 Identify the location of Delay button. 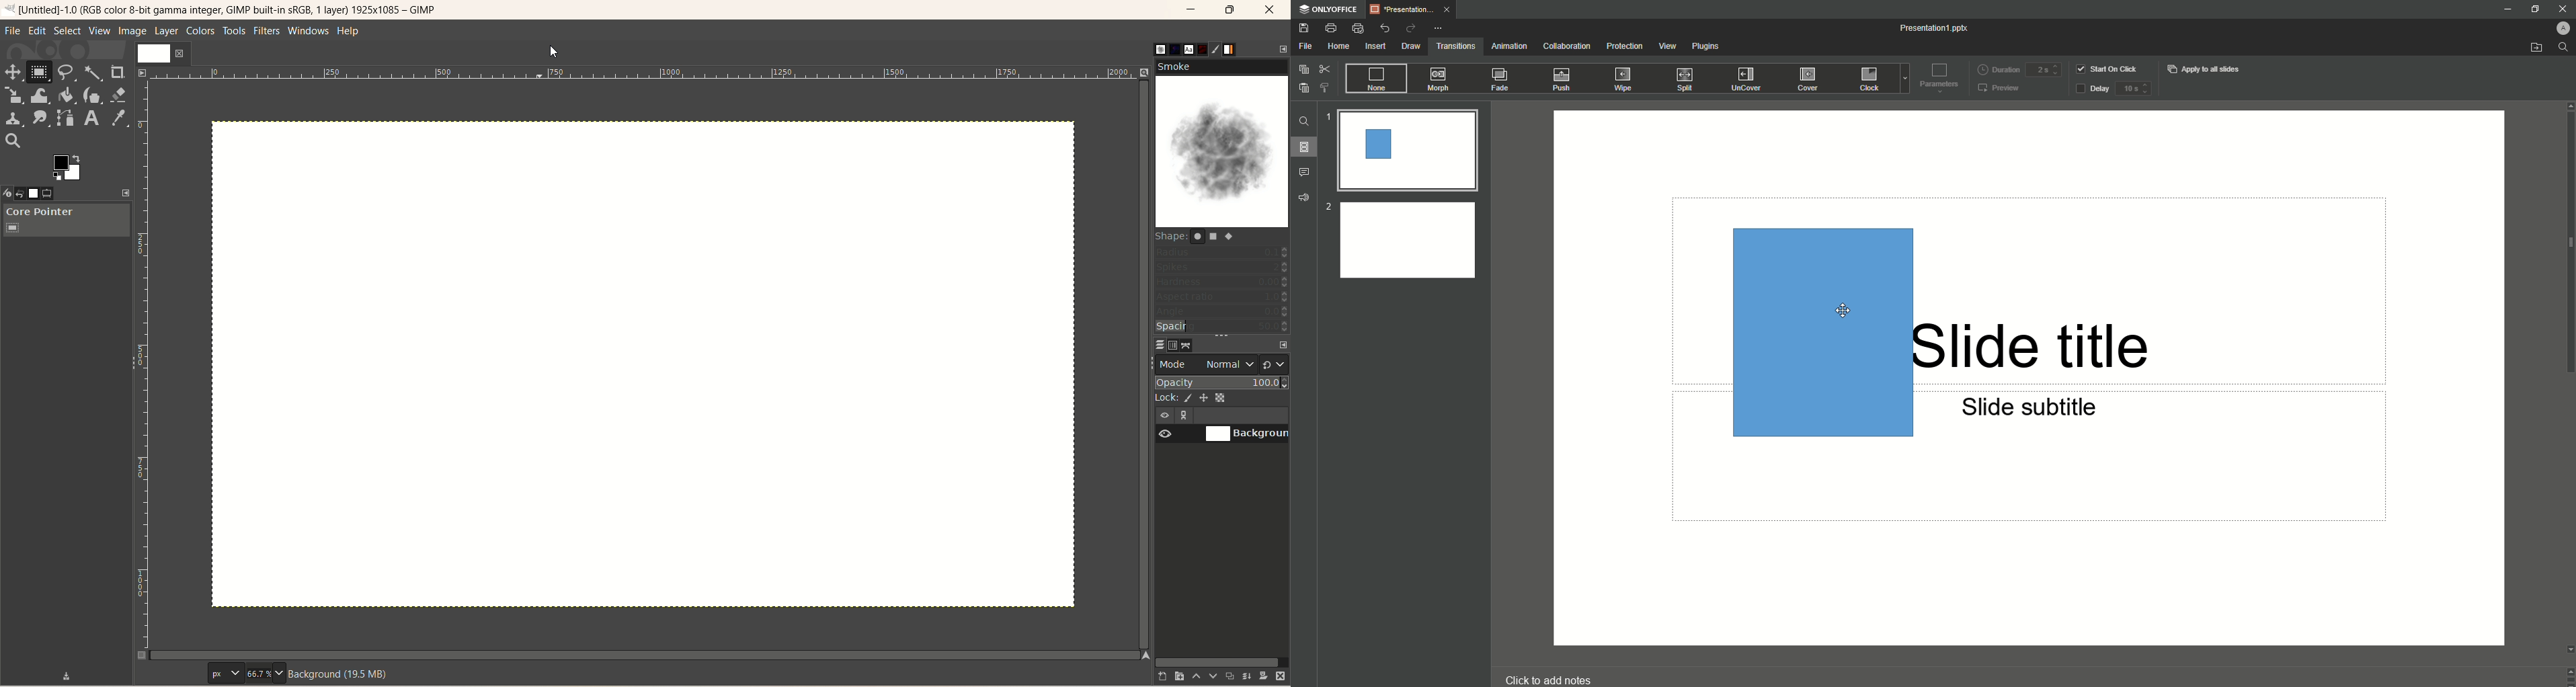
(2090, 90).